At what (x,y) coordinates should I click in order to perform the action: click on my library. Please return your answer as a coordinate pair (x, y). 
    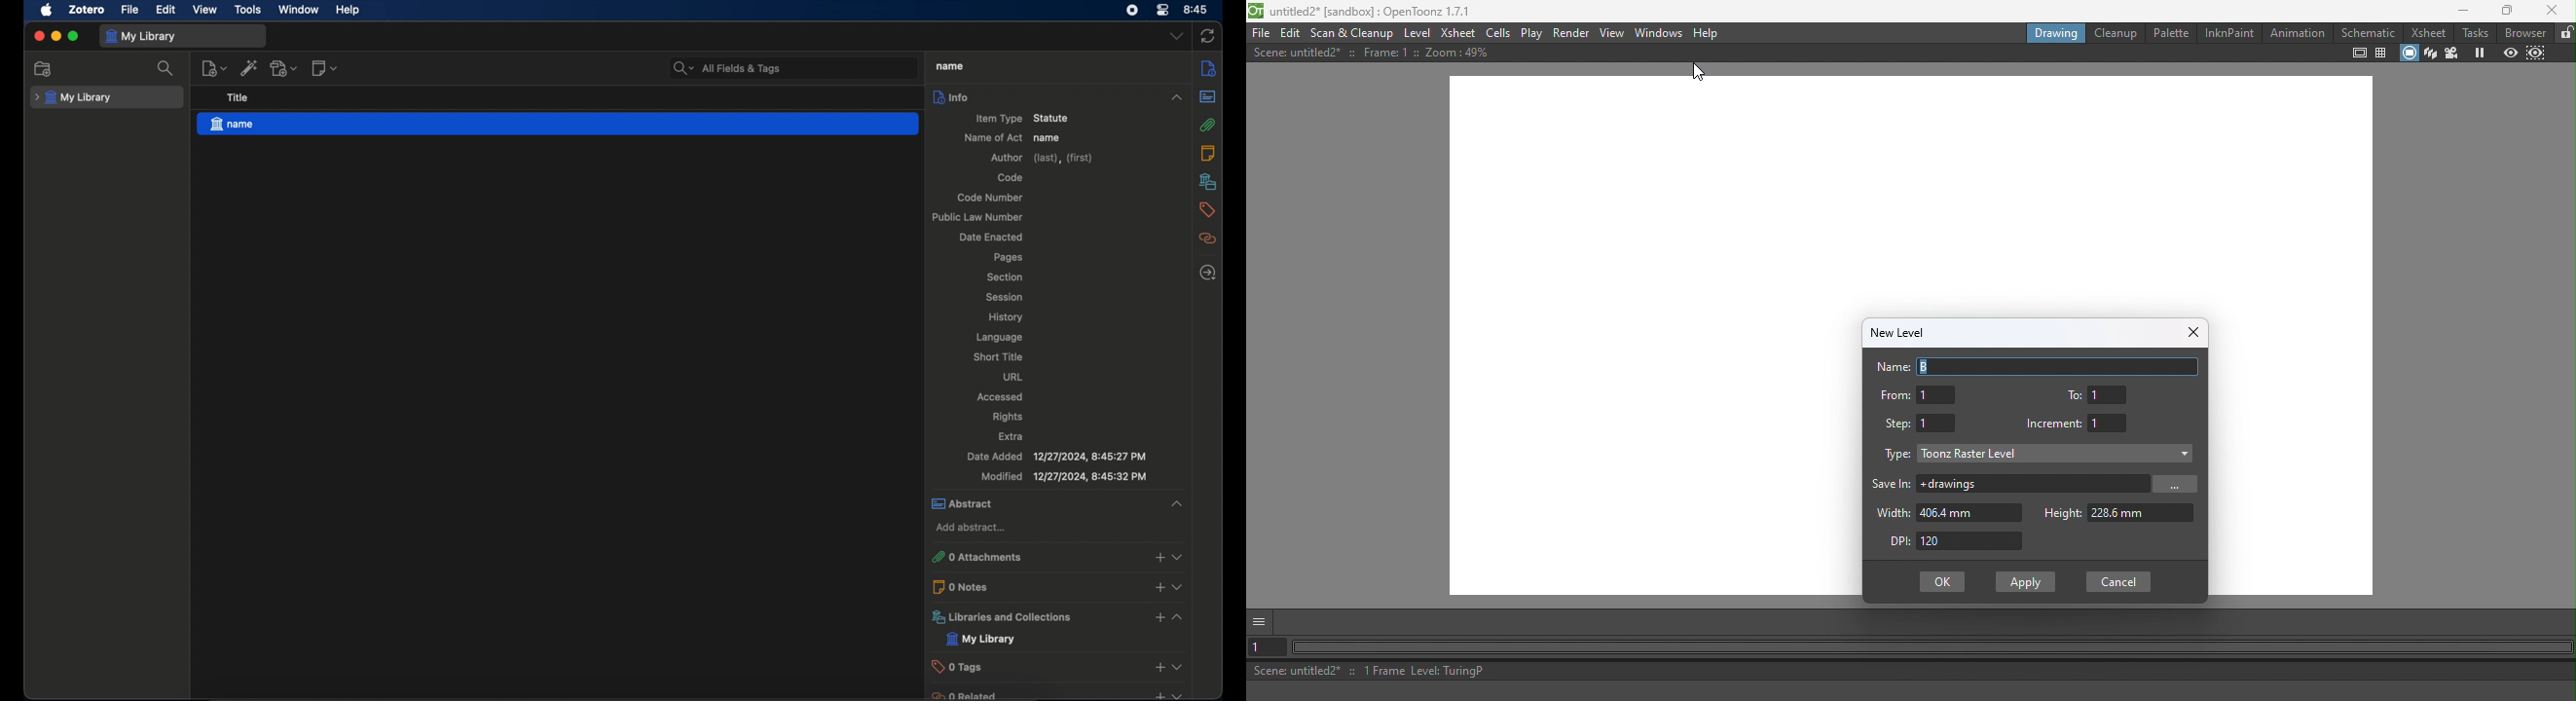
    Looking at the image, I should click on (981, 639).